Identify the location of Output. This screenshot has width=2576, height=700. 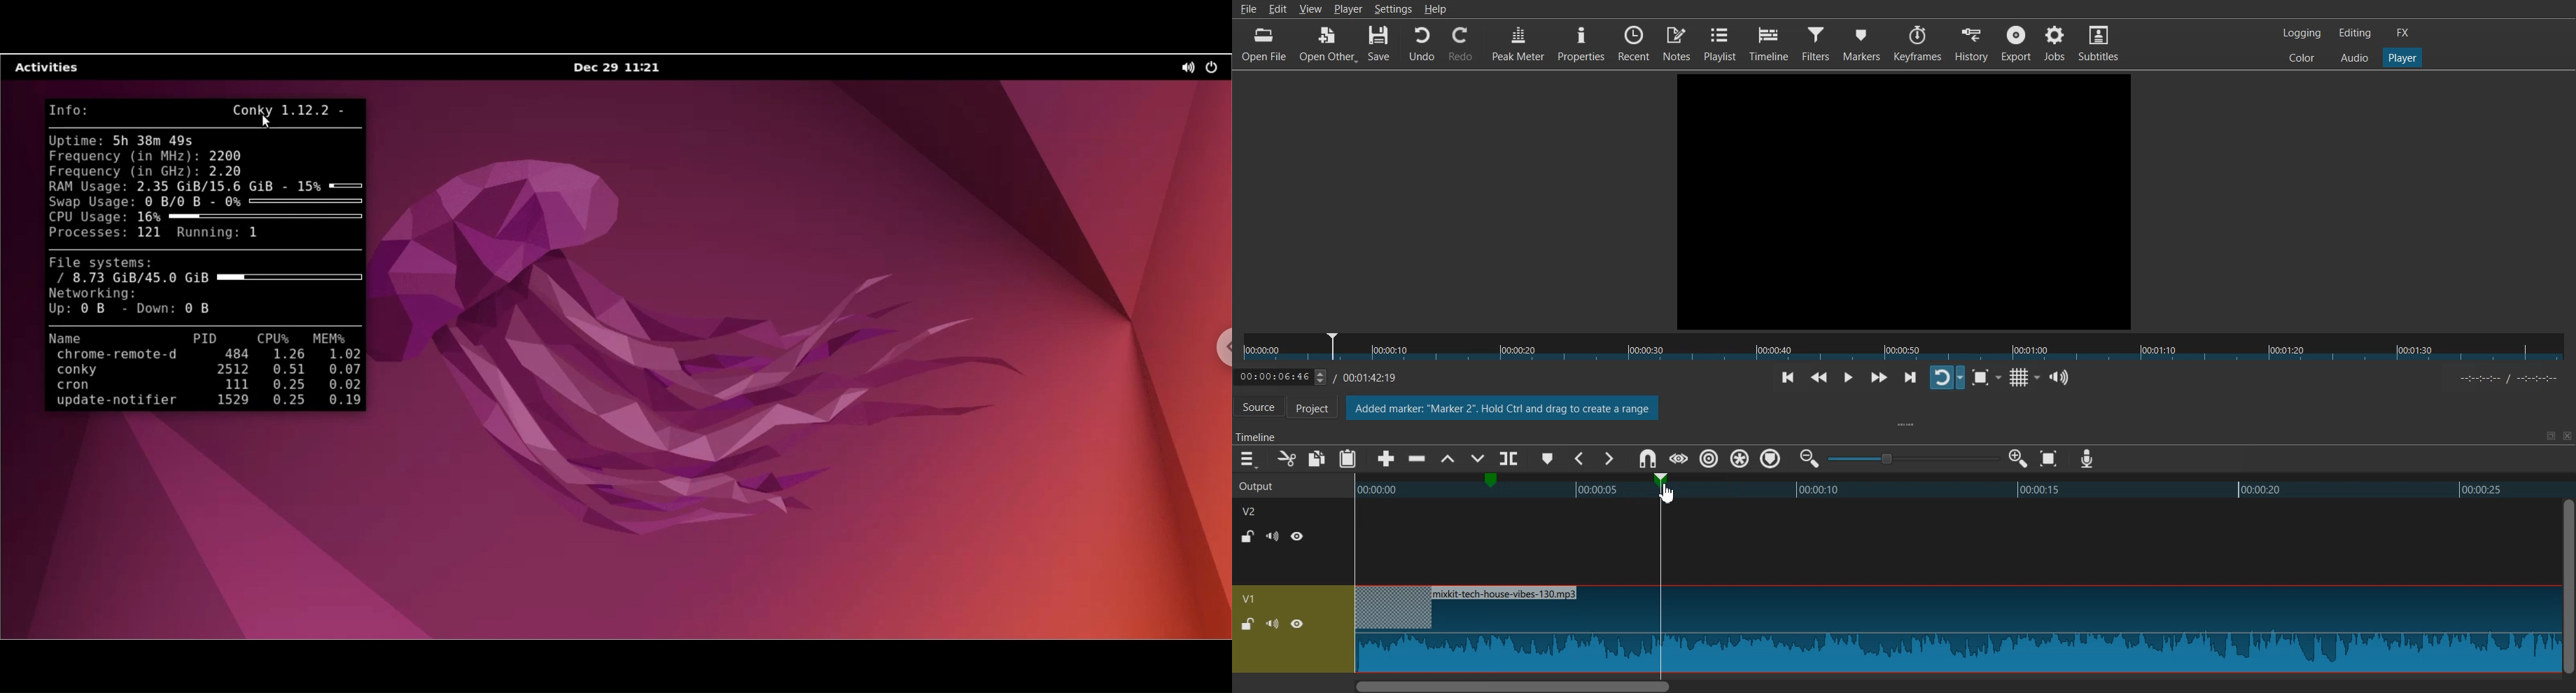
(1275, 484).